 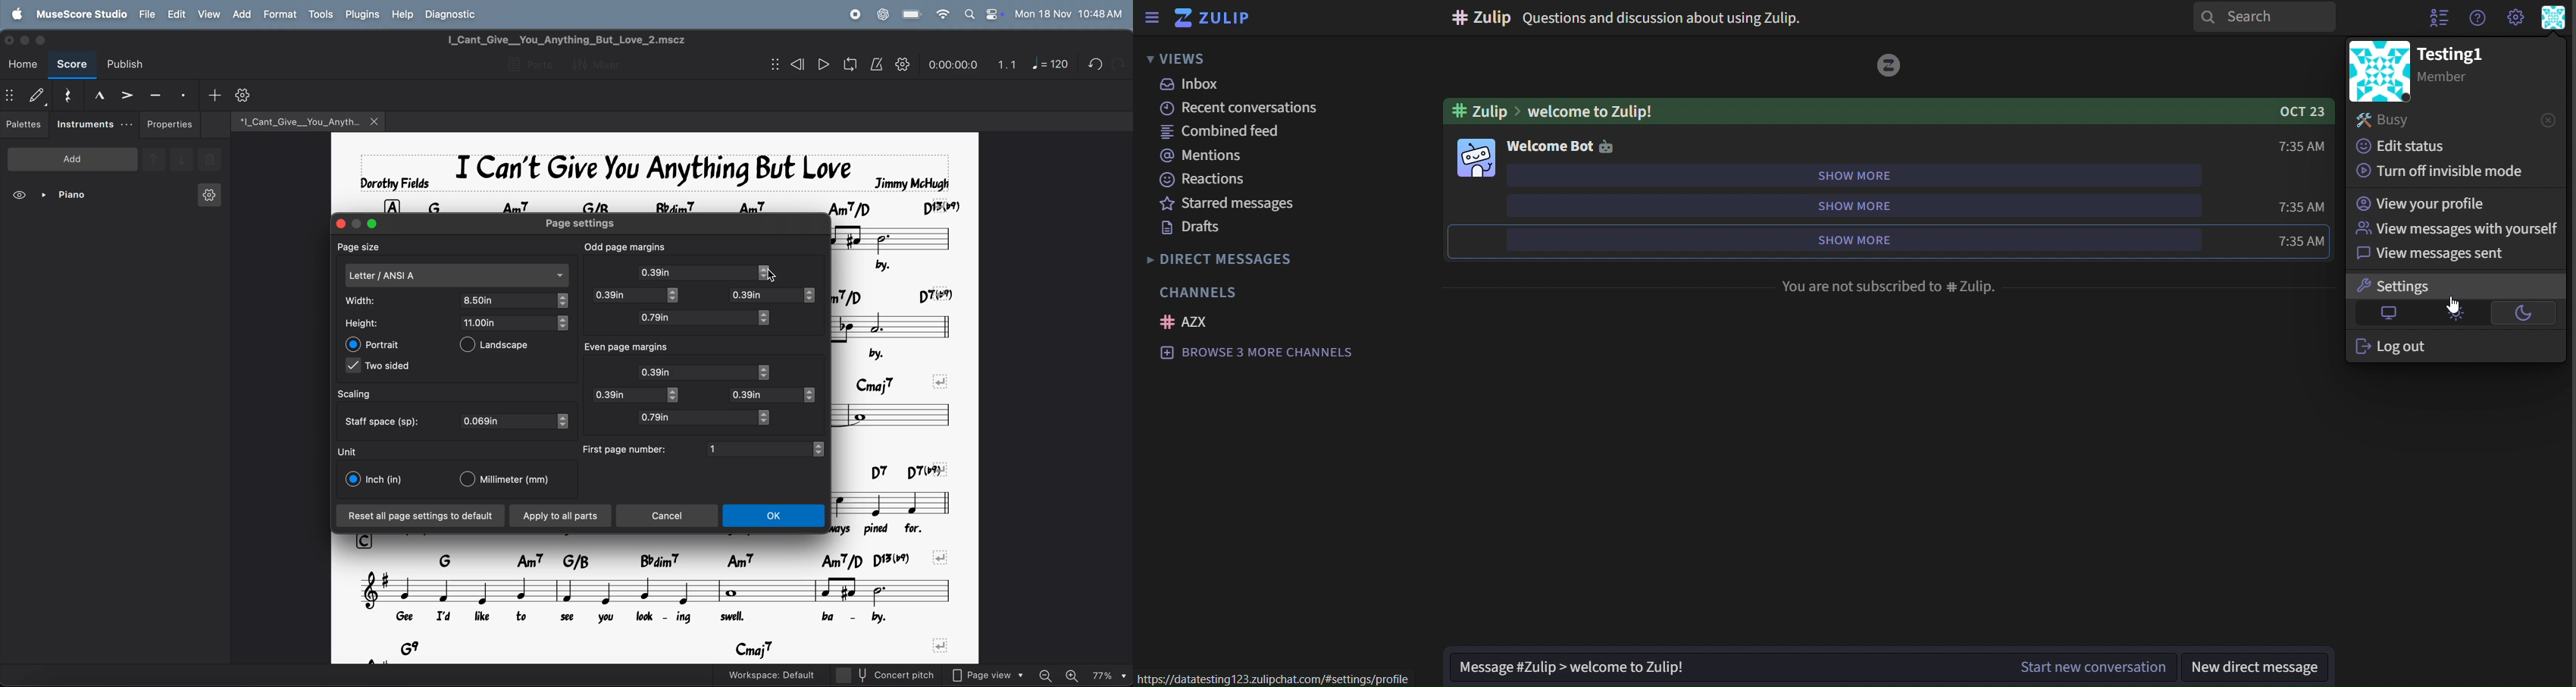 What do you see at coordinates (527, 65) in the screenshot?
I see `parts` at bounding box center [527, 65].